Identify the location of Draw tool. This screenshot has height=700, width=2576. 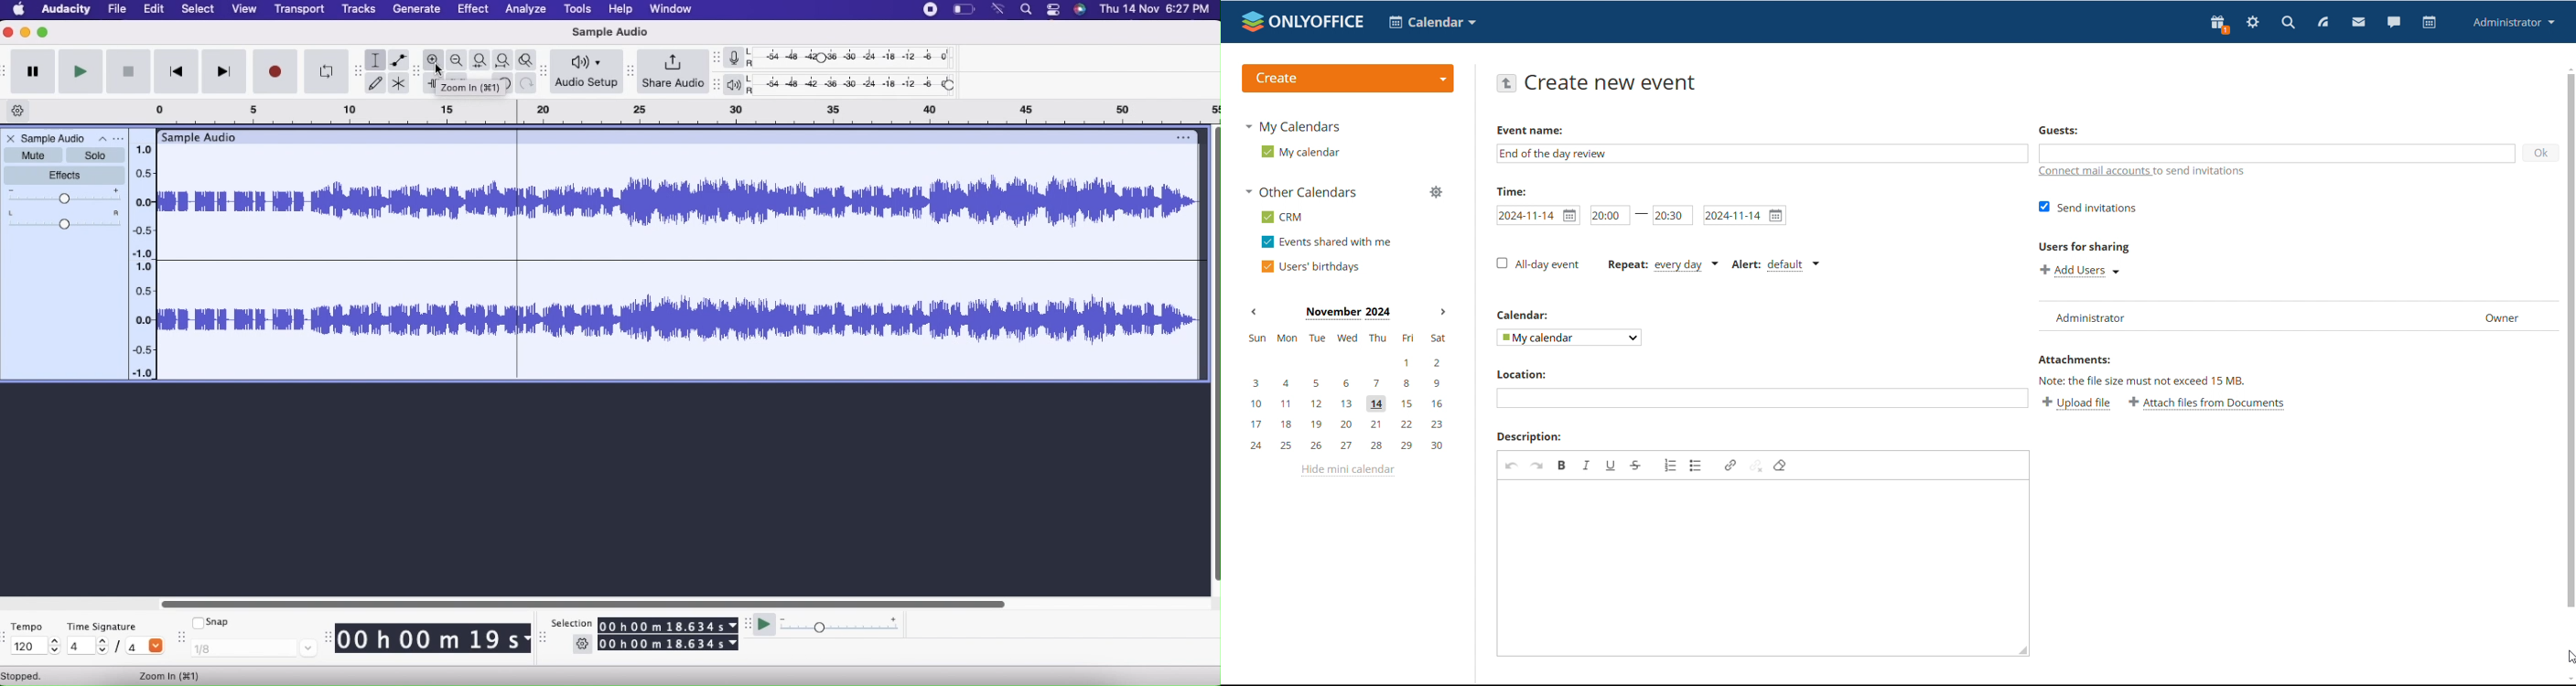
(376, 82).